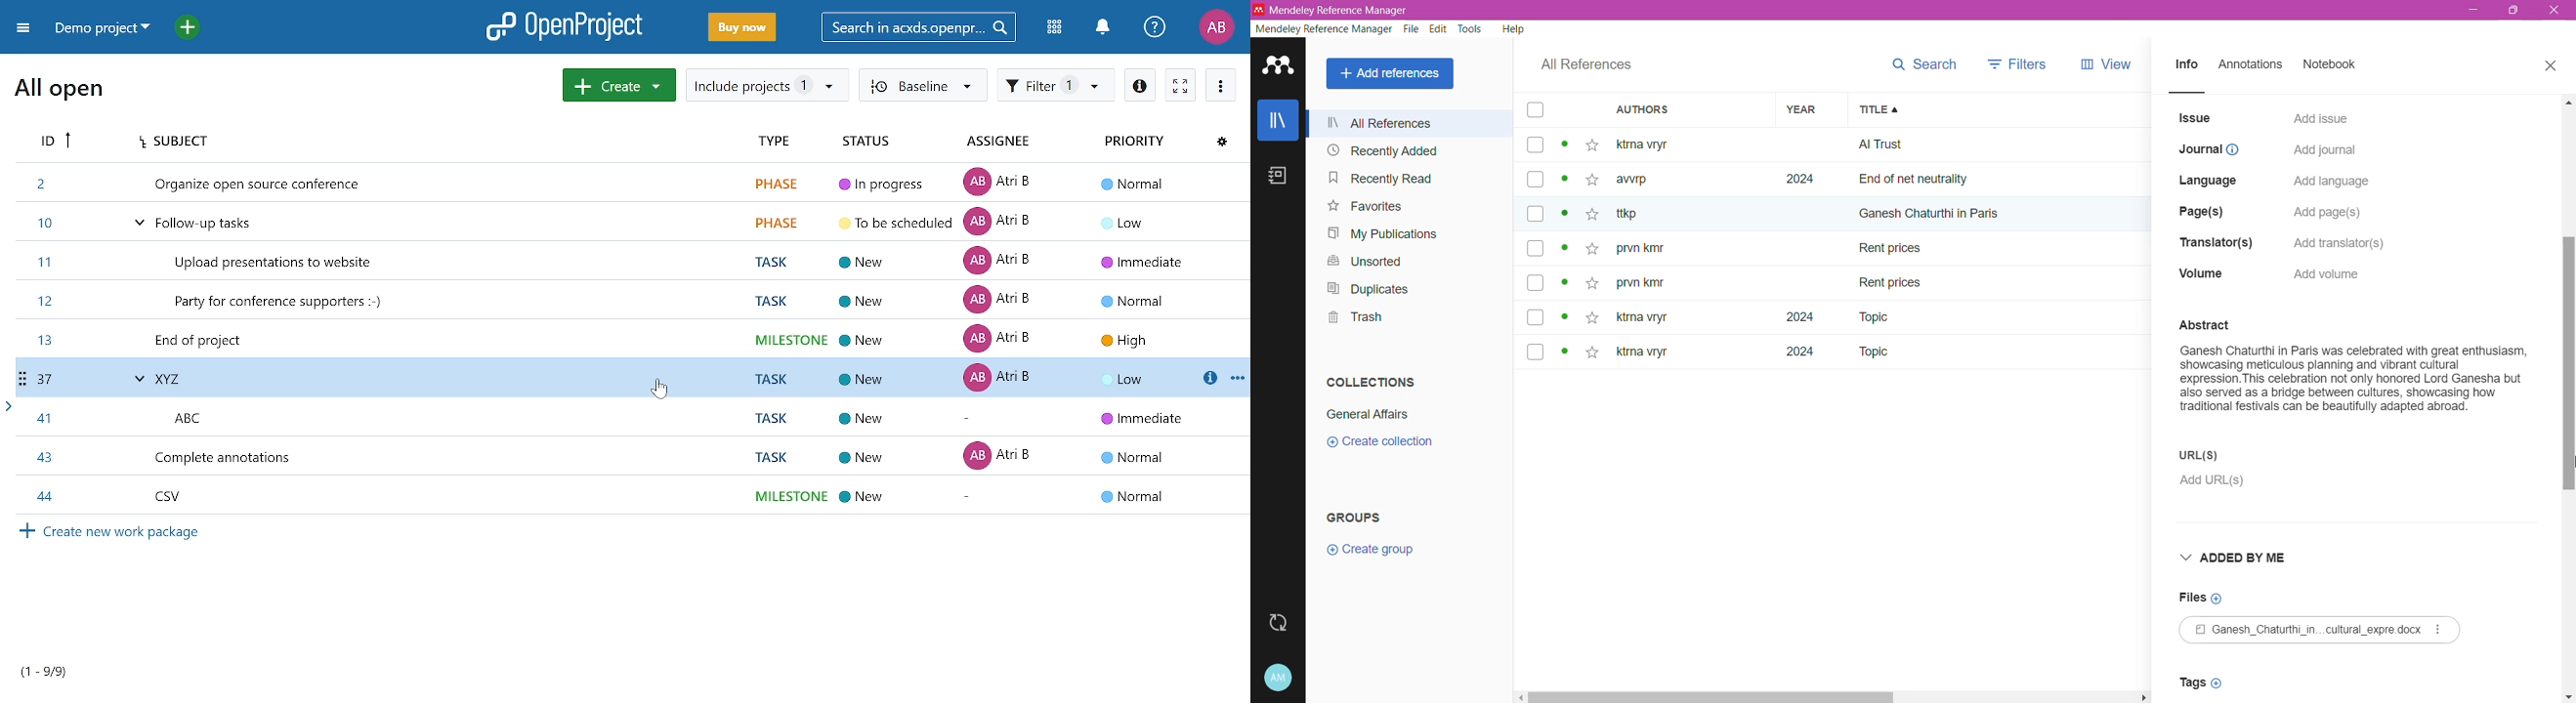  I want to click on Application Logo, so click(1278, 67).